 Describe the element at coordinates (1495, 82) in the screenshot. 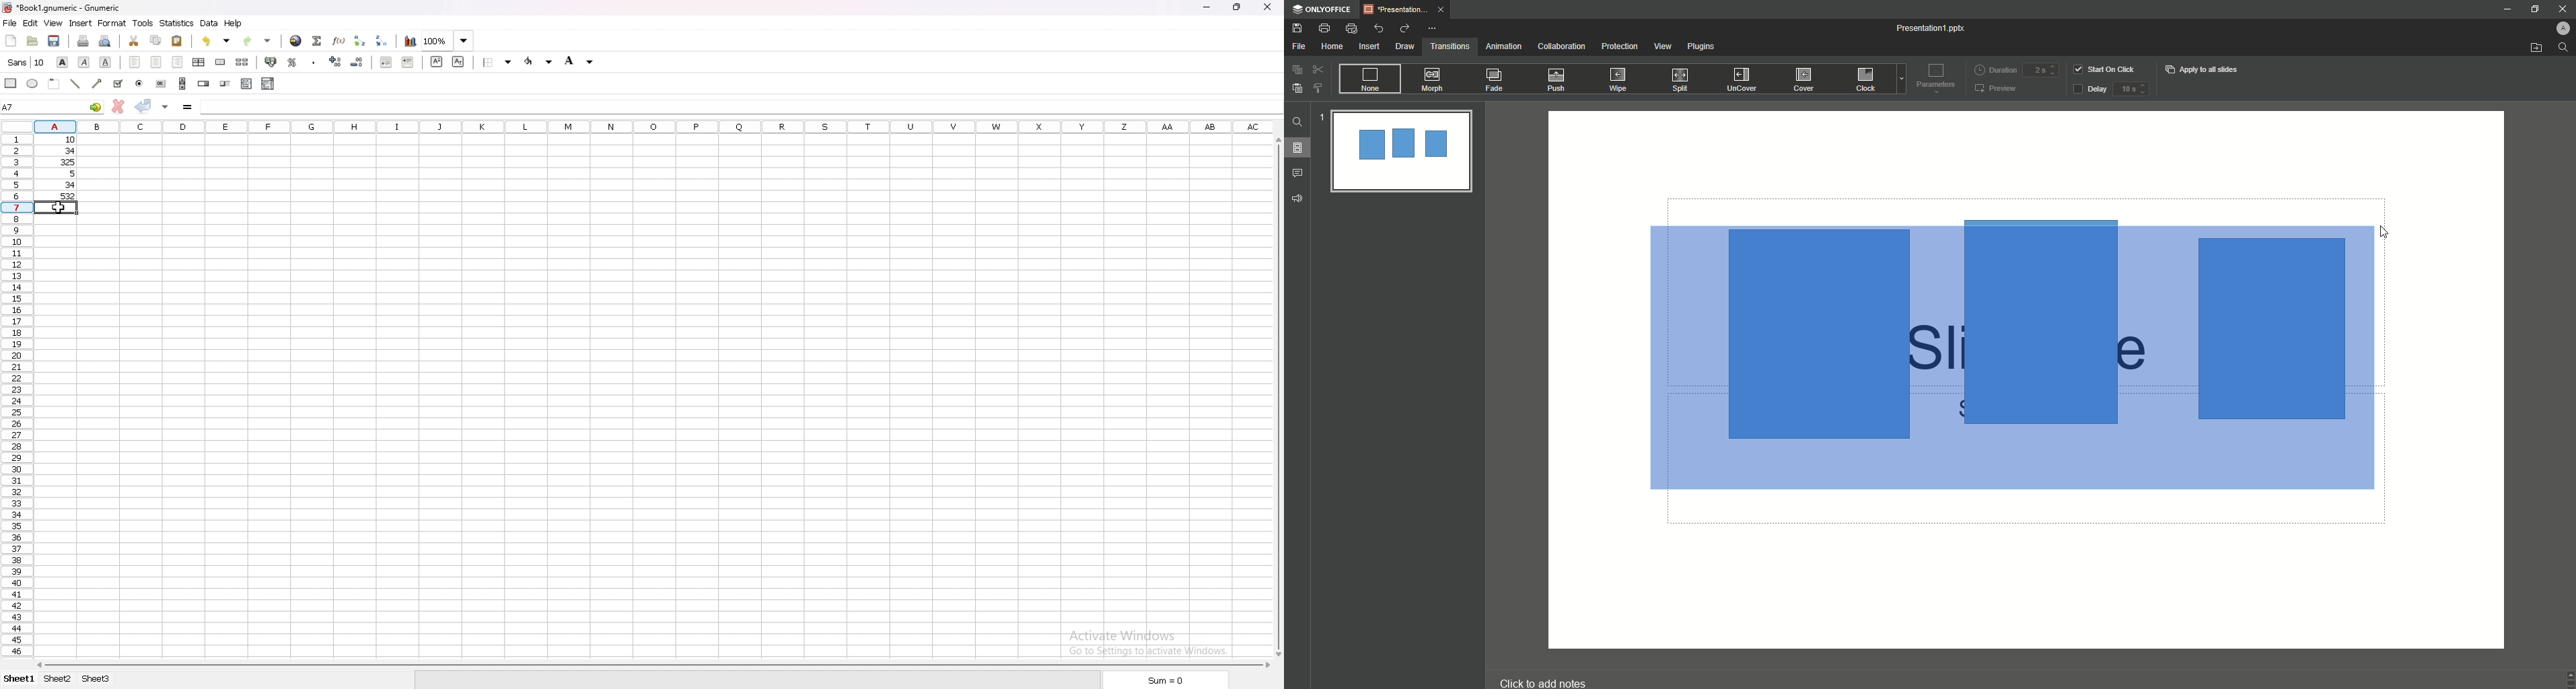

I see `Fade` at that location.